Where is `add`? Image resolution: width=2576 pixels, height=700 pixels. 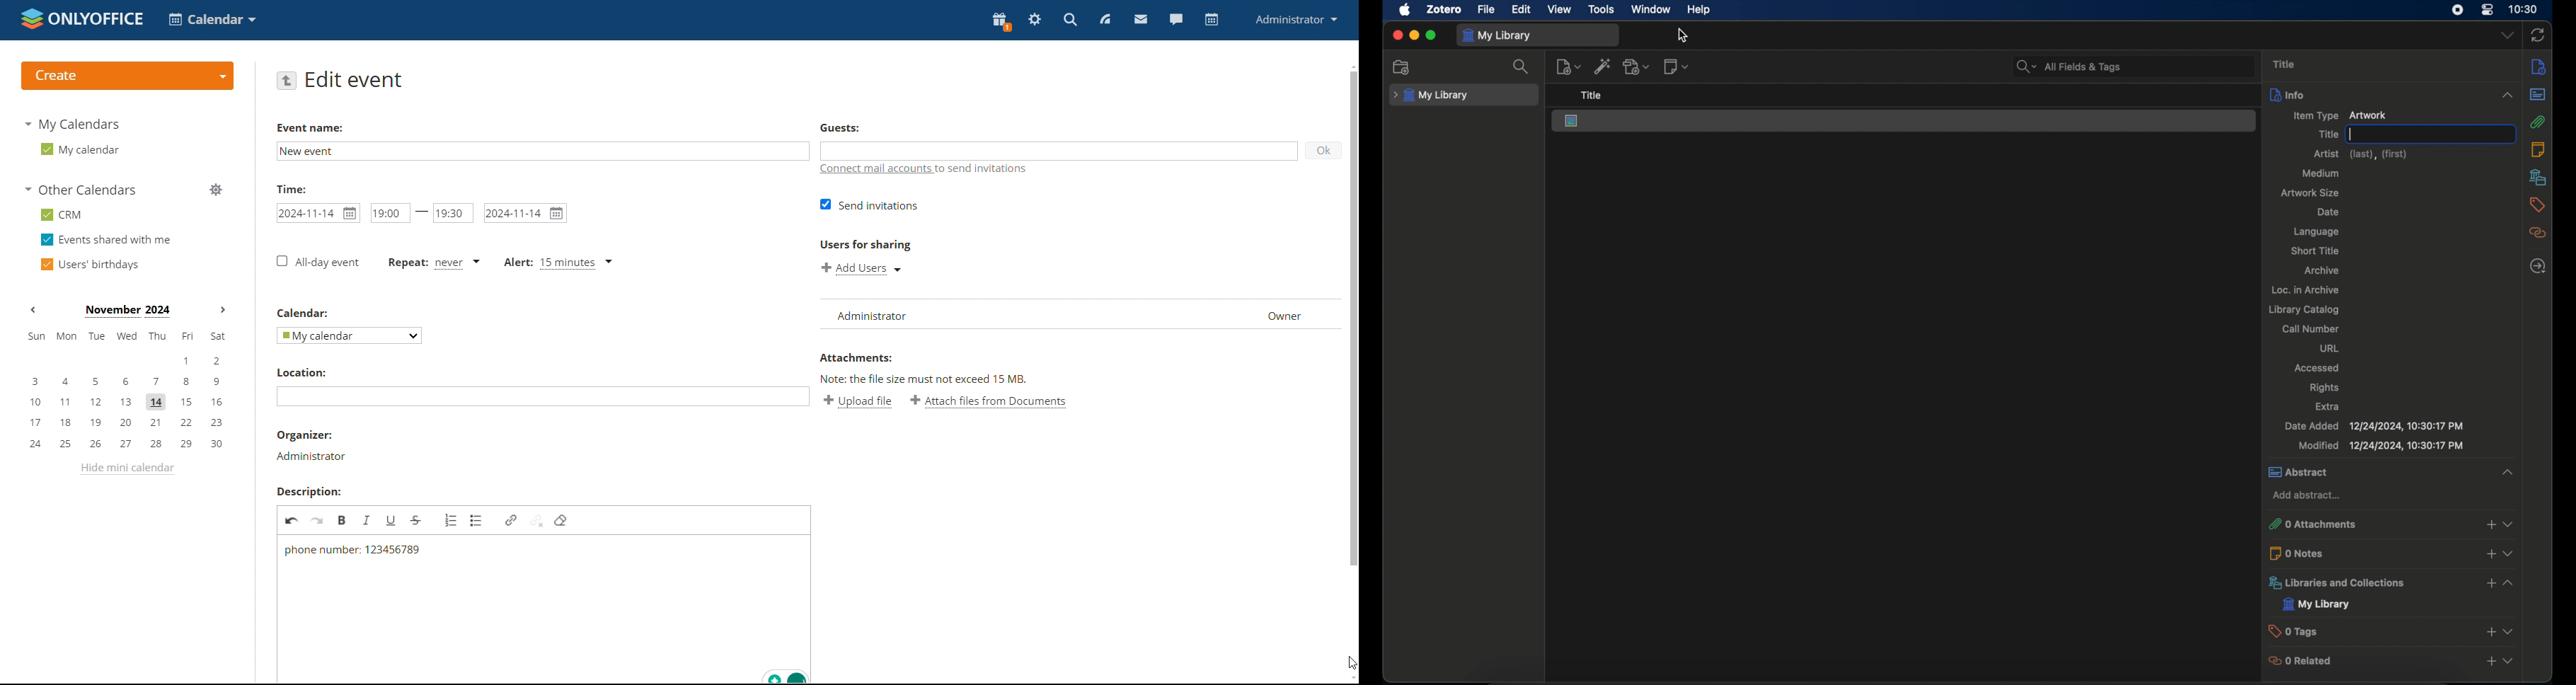 add is located at coordinates (2490, 634).